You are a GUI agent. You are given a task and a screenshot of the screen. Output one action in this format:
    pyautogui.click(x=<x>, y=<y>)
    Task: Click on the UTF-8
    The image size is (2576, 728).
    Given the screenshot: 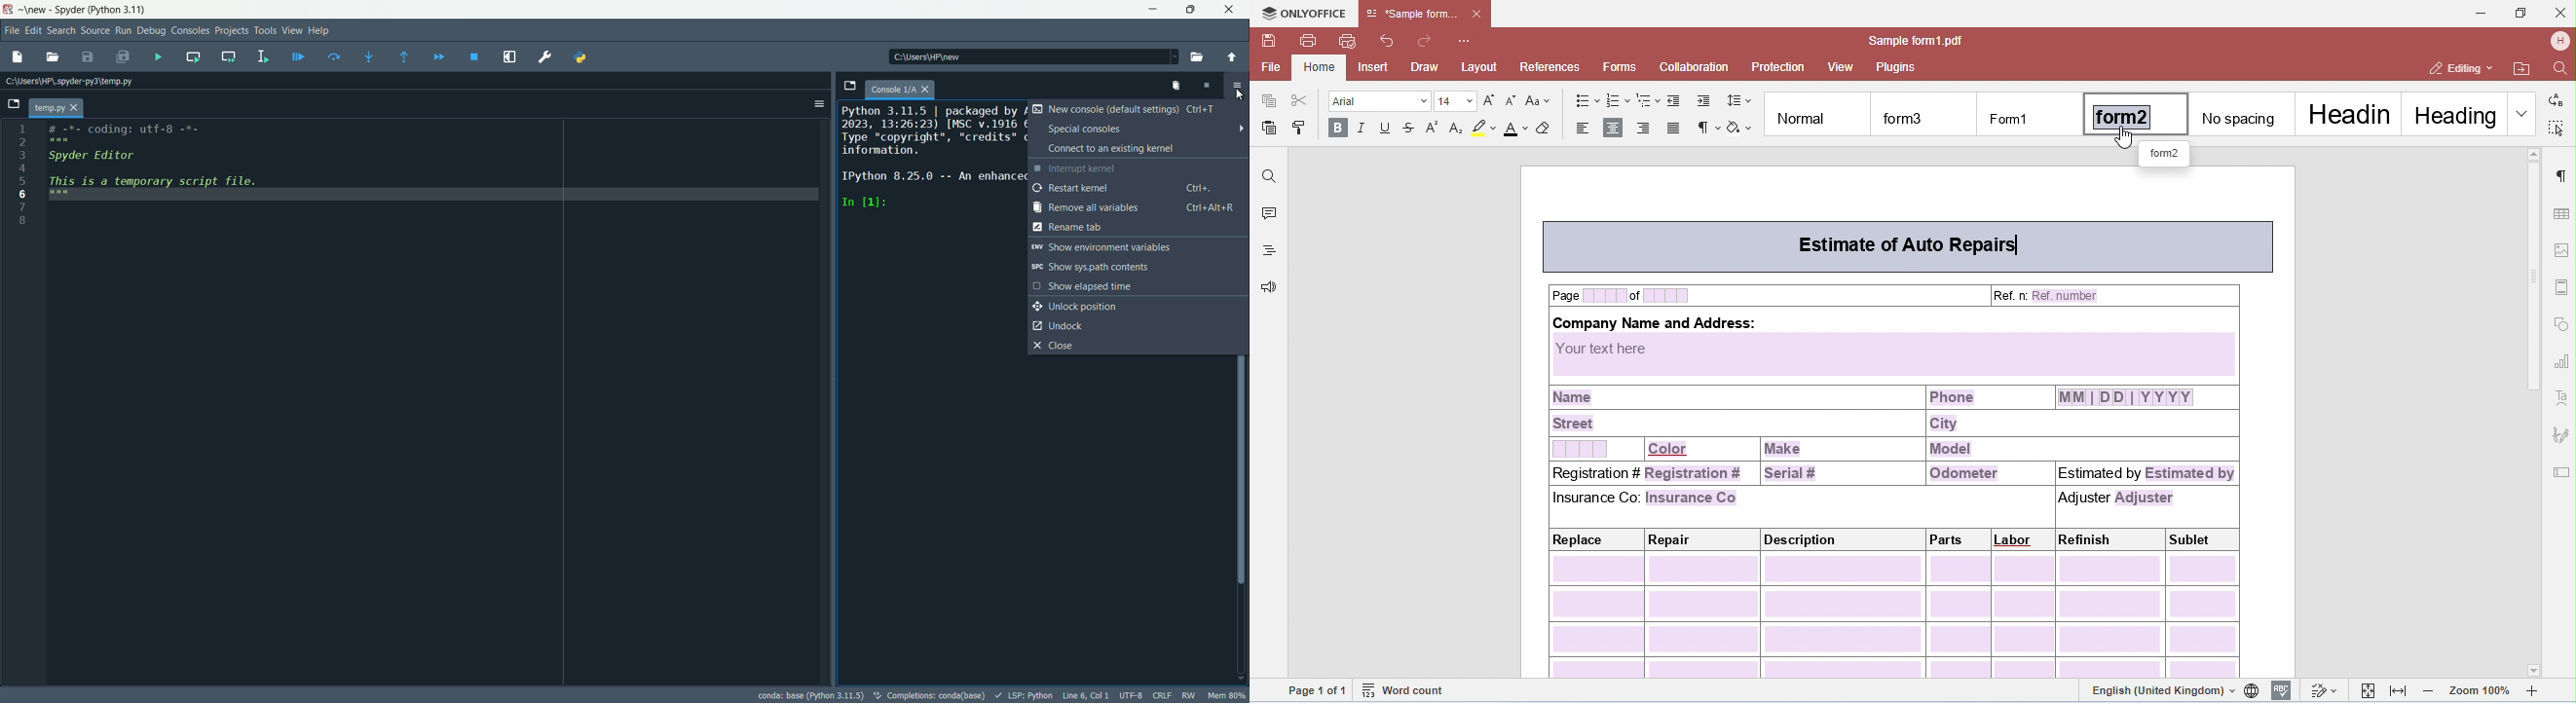 What is the action you would take?
    pyautogui.click(x=1132, y=696)
    